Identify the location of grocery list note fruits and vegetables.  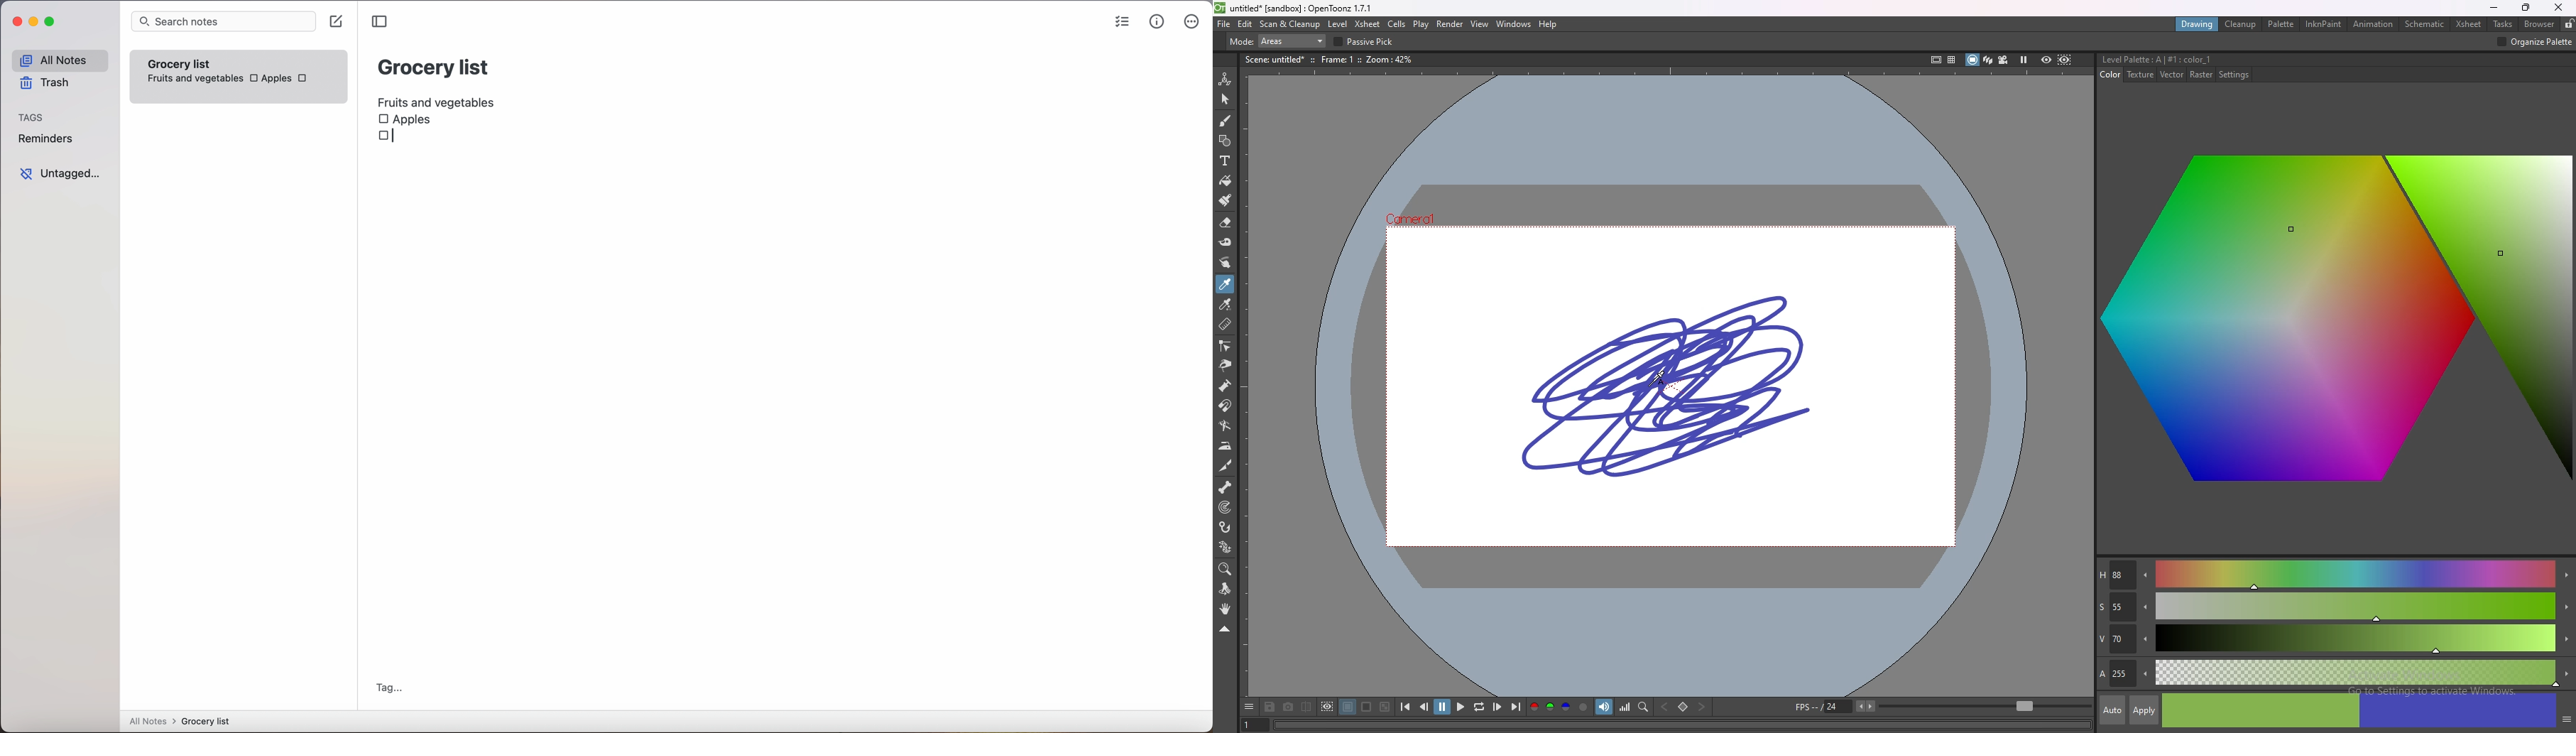
(193, 69).